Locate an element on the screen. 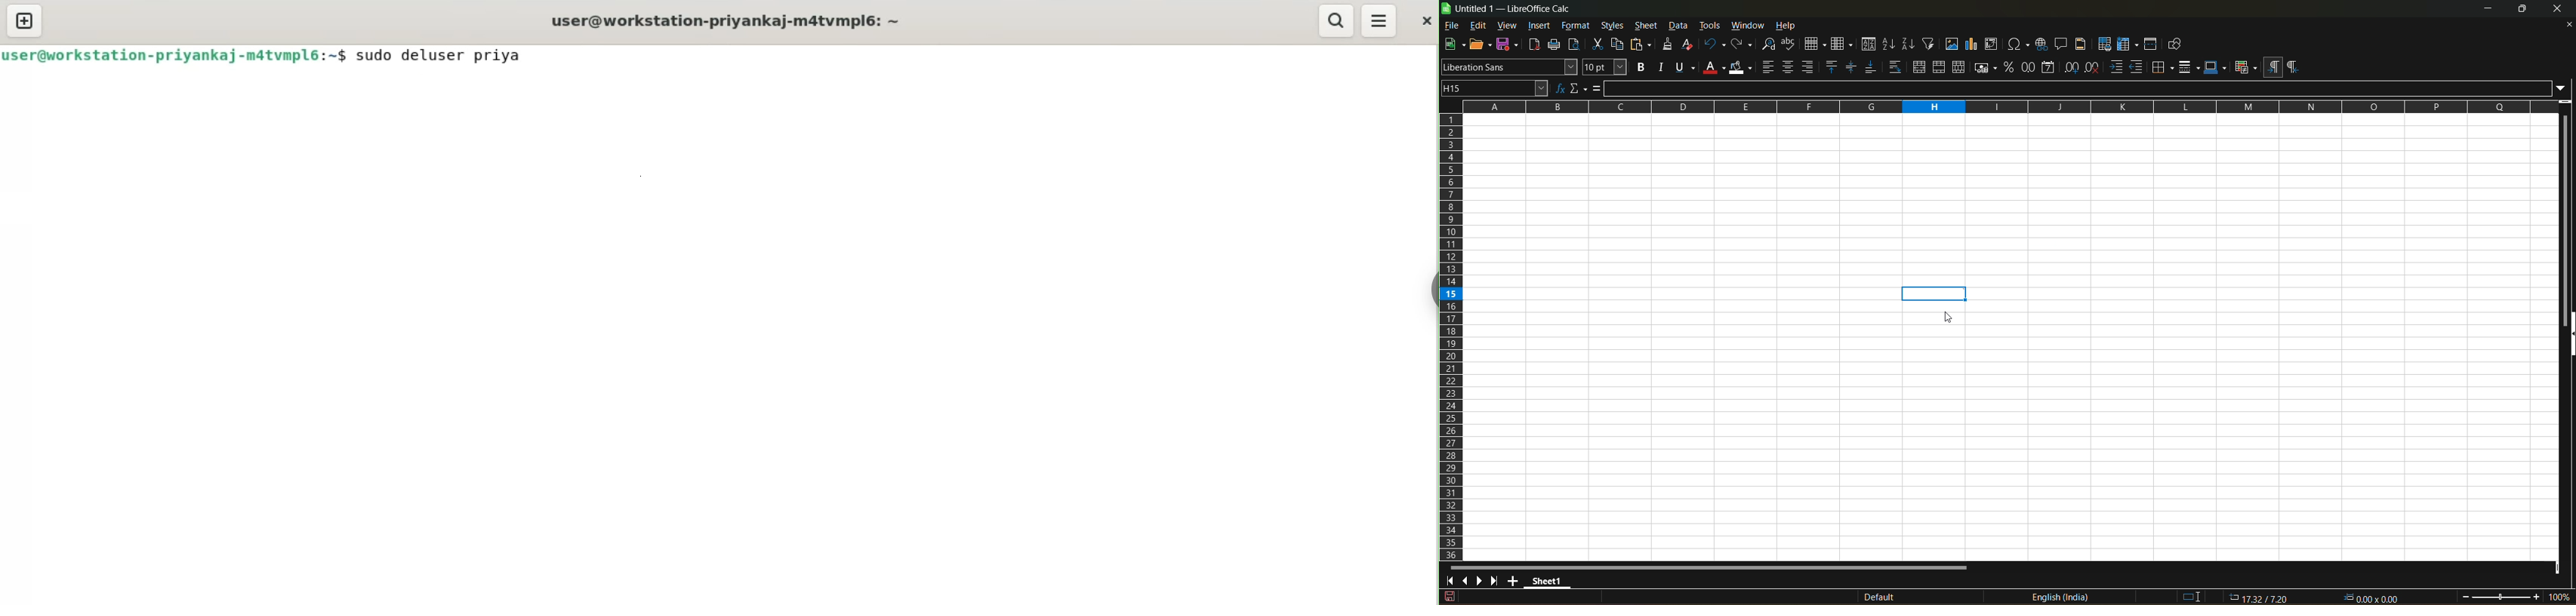  view is located at coordinates (1506, 25).